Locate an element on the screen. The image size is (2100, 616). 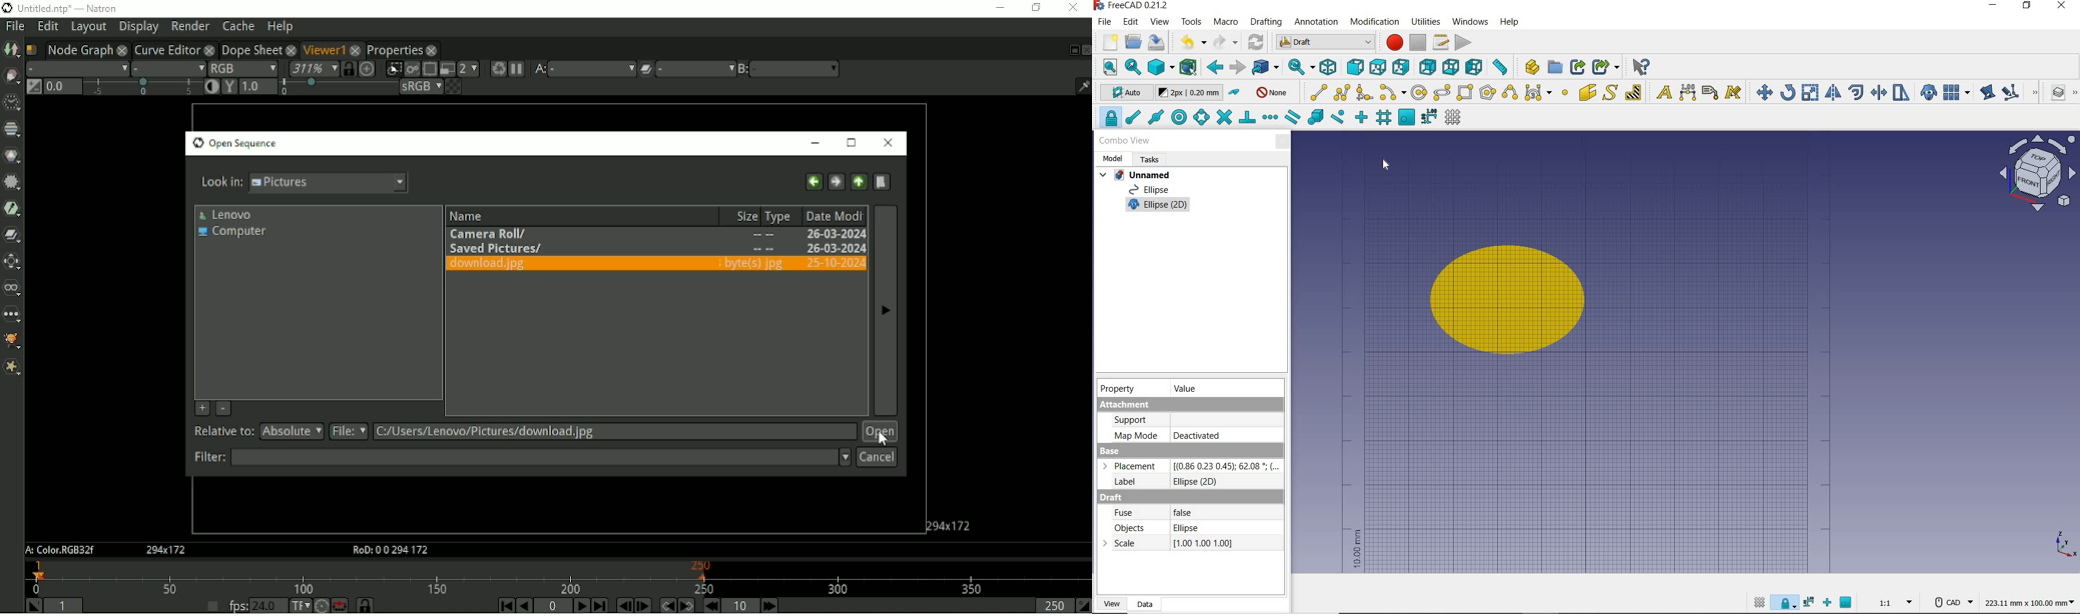
snap lock is located at coordinates (1108, 118).